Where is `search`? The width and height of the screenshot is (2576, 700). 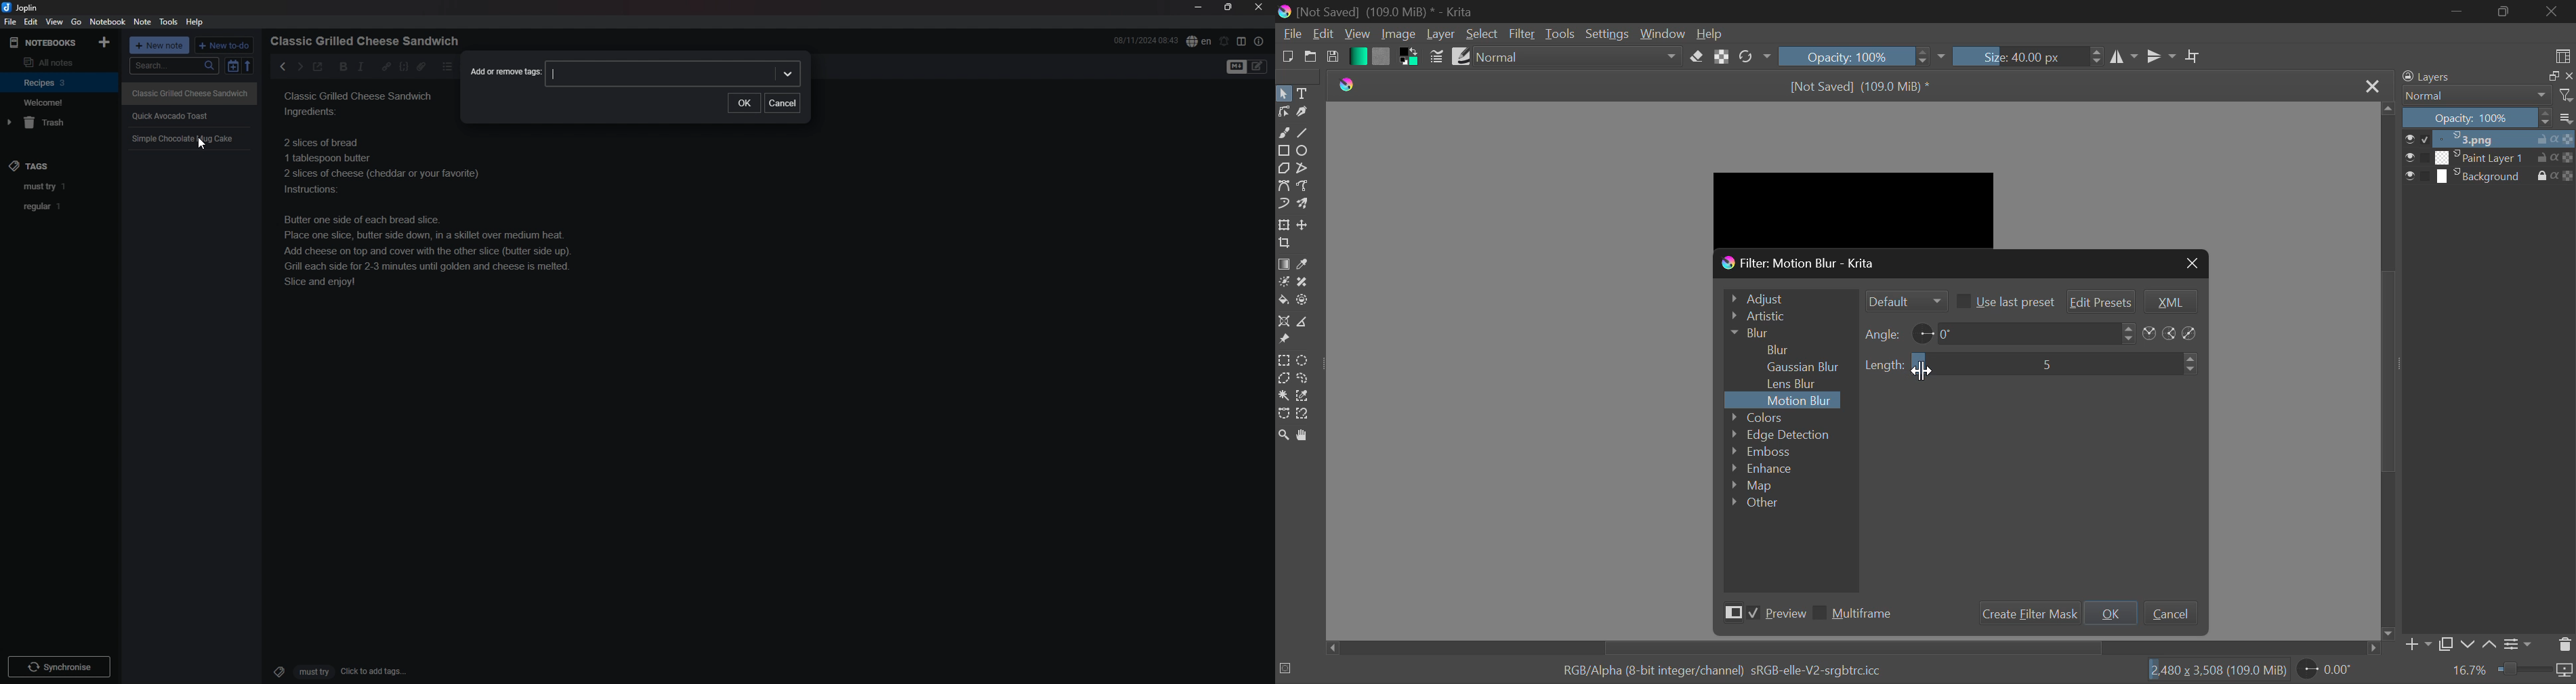 search is located at coordinates (174, 66).